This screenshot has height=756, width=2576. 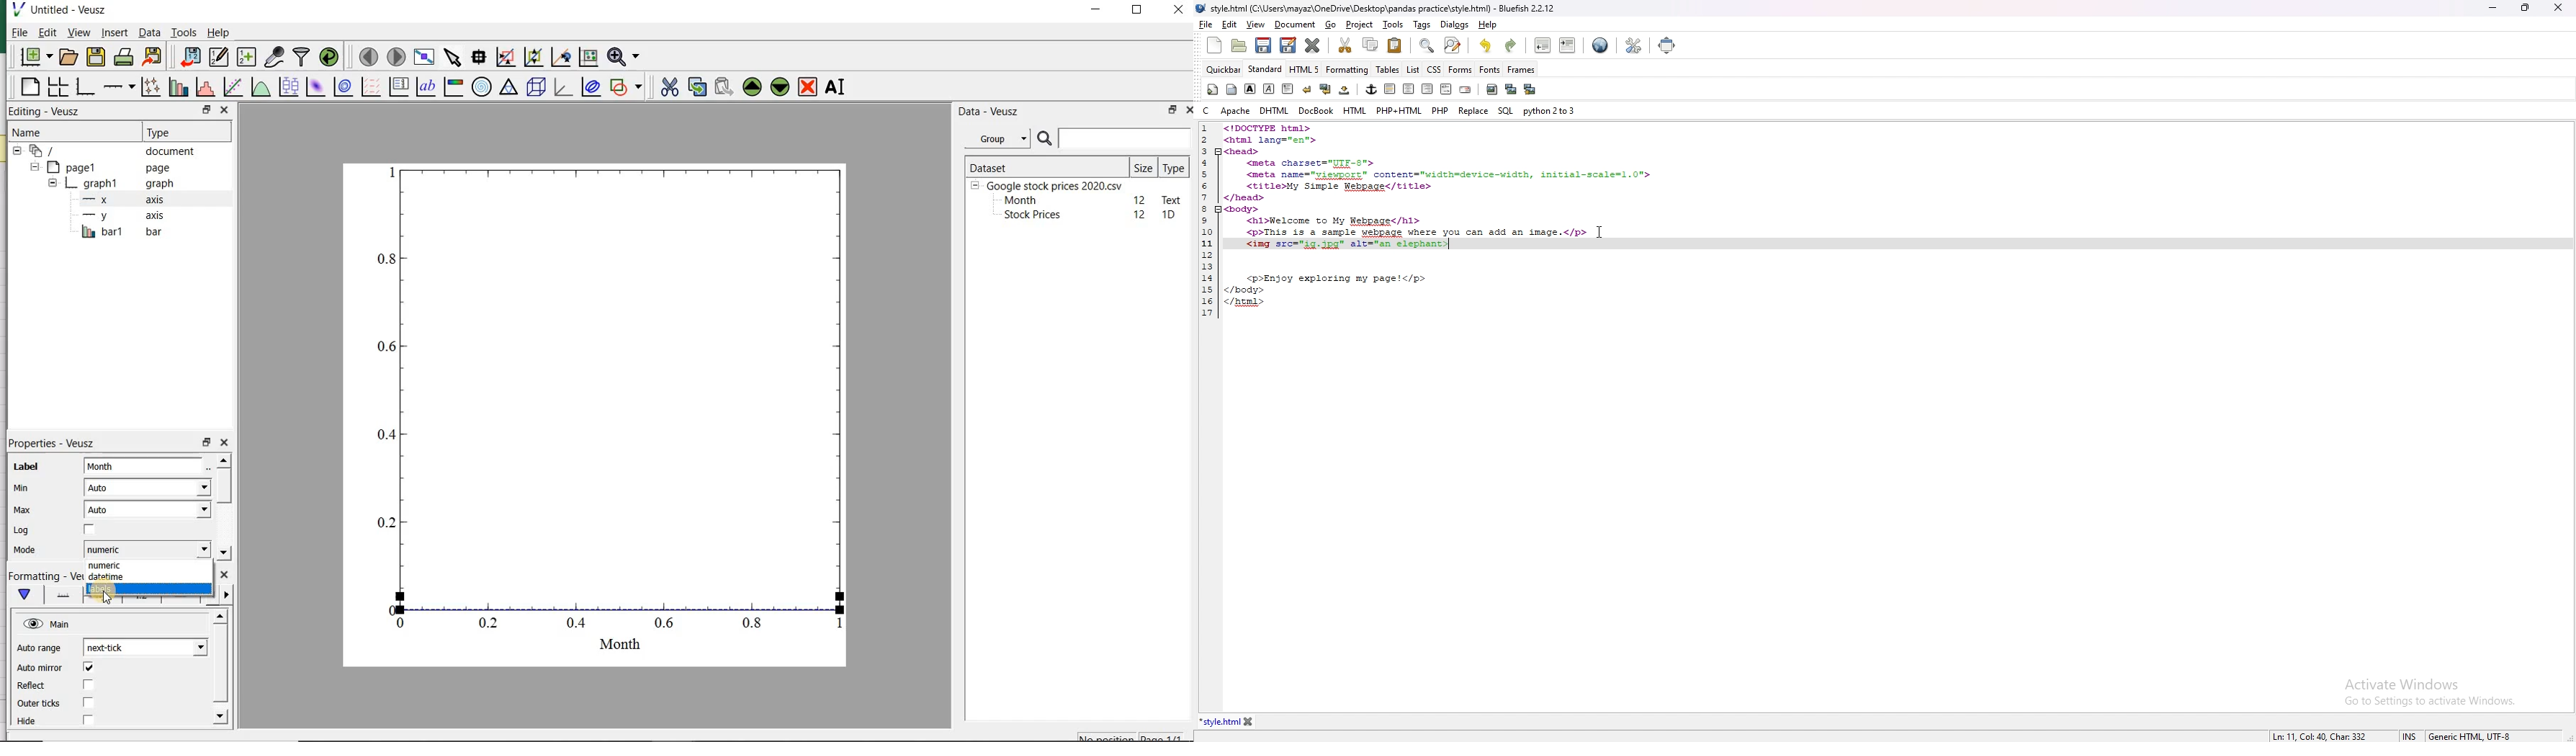 I want to click on center, so click(x=1409, y=89).